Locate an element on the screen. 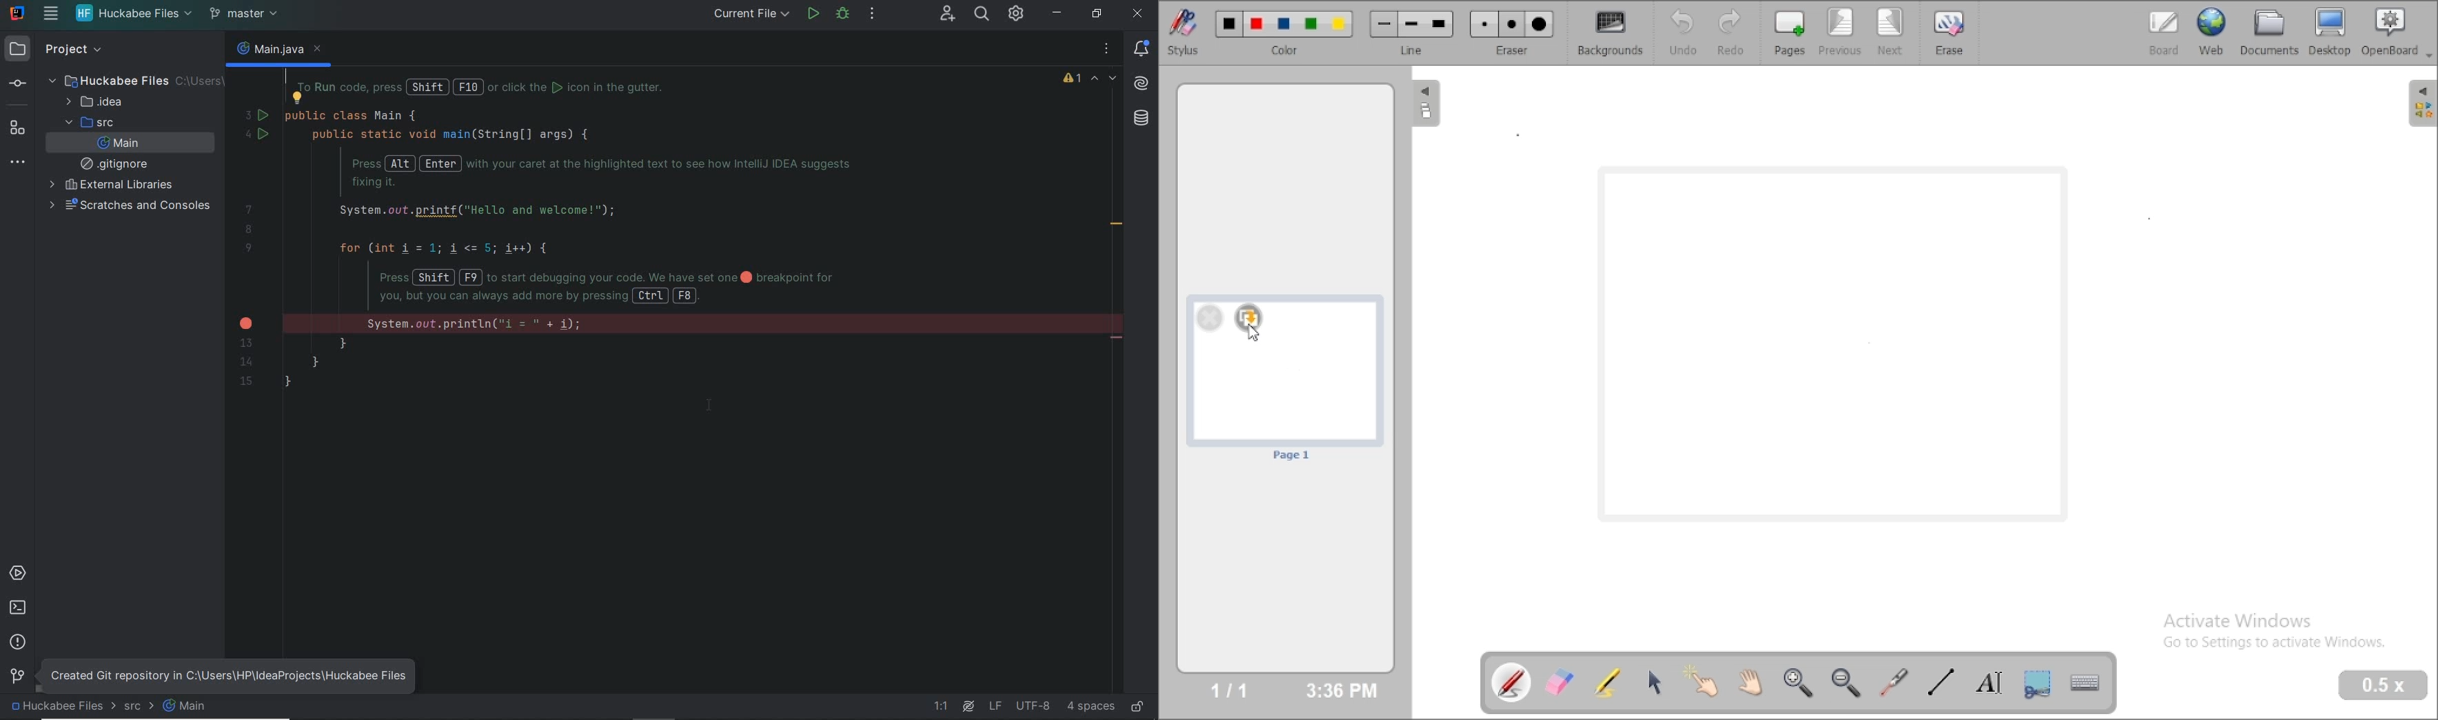 This screenshot has height=728, width=2464. web is located at coordinates (2212, 31).